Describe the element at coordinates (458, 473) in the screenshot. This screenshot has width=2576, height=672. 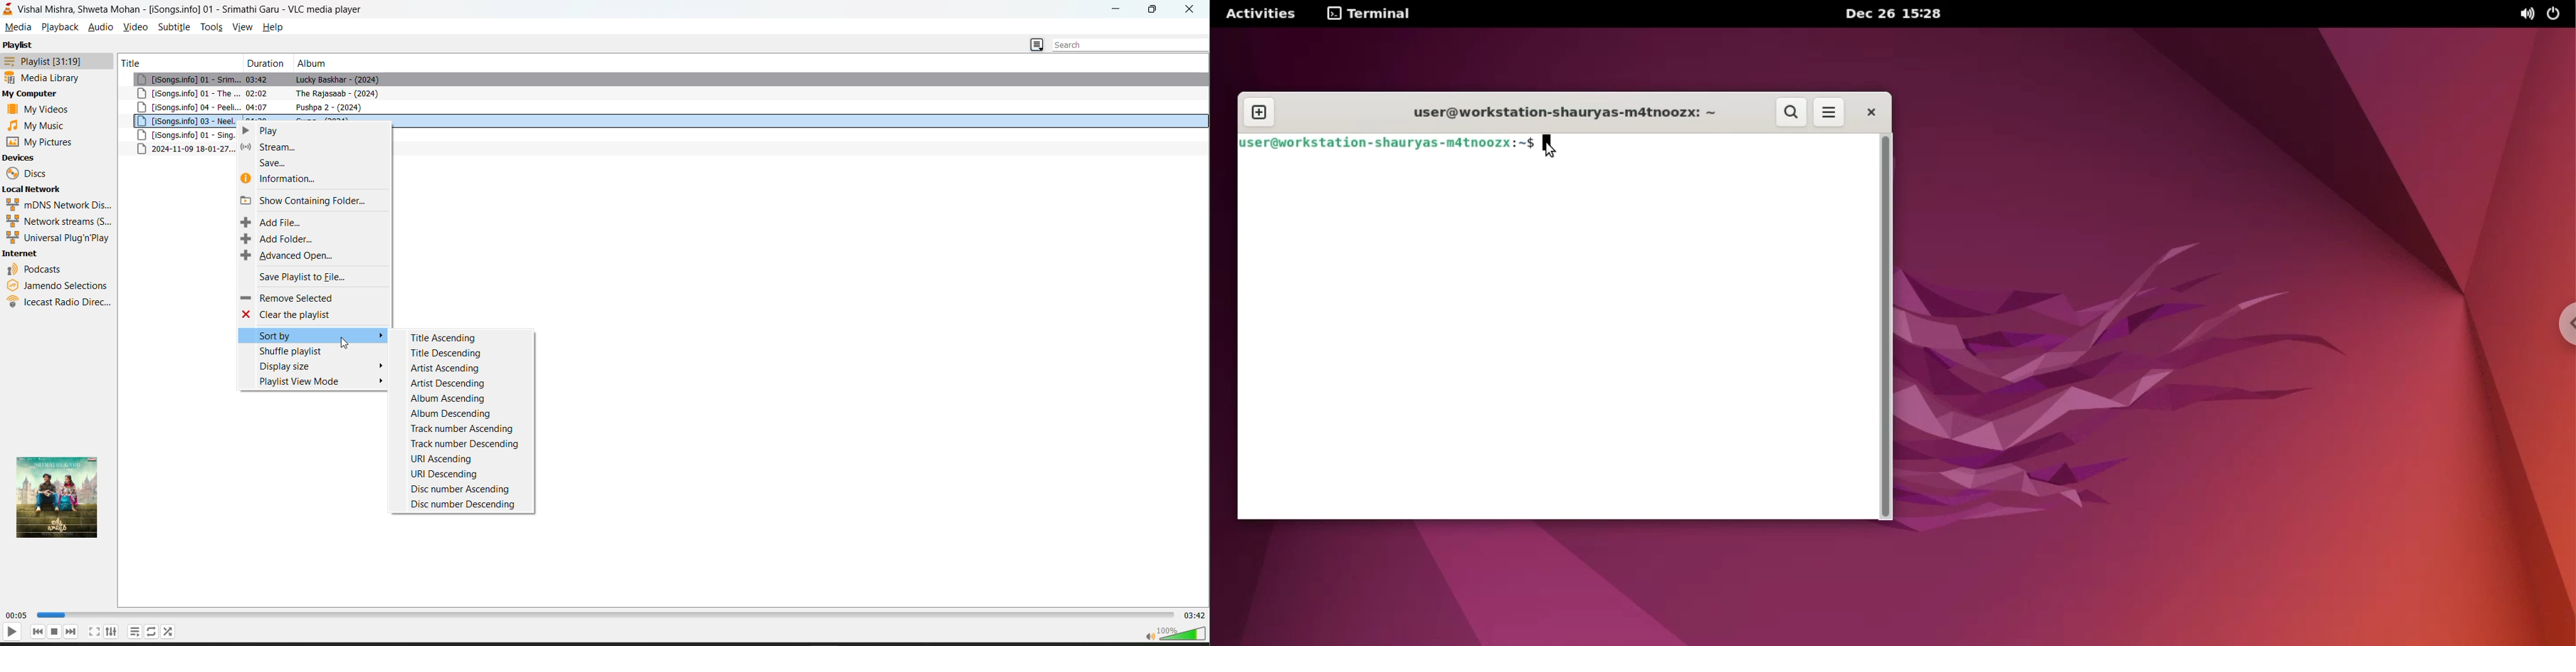
I see `uri descending` at that location.